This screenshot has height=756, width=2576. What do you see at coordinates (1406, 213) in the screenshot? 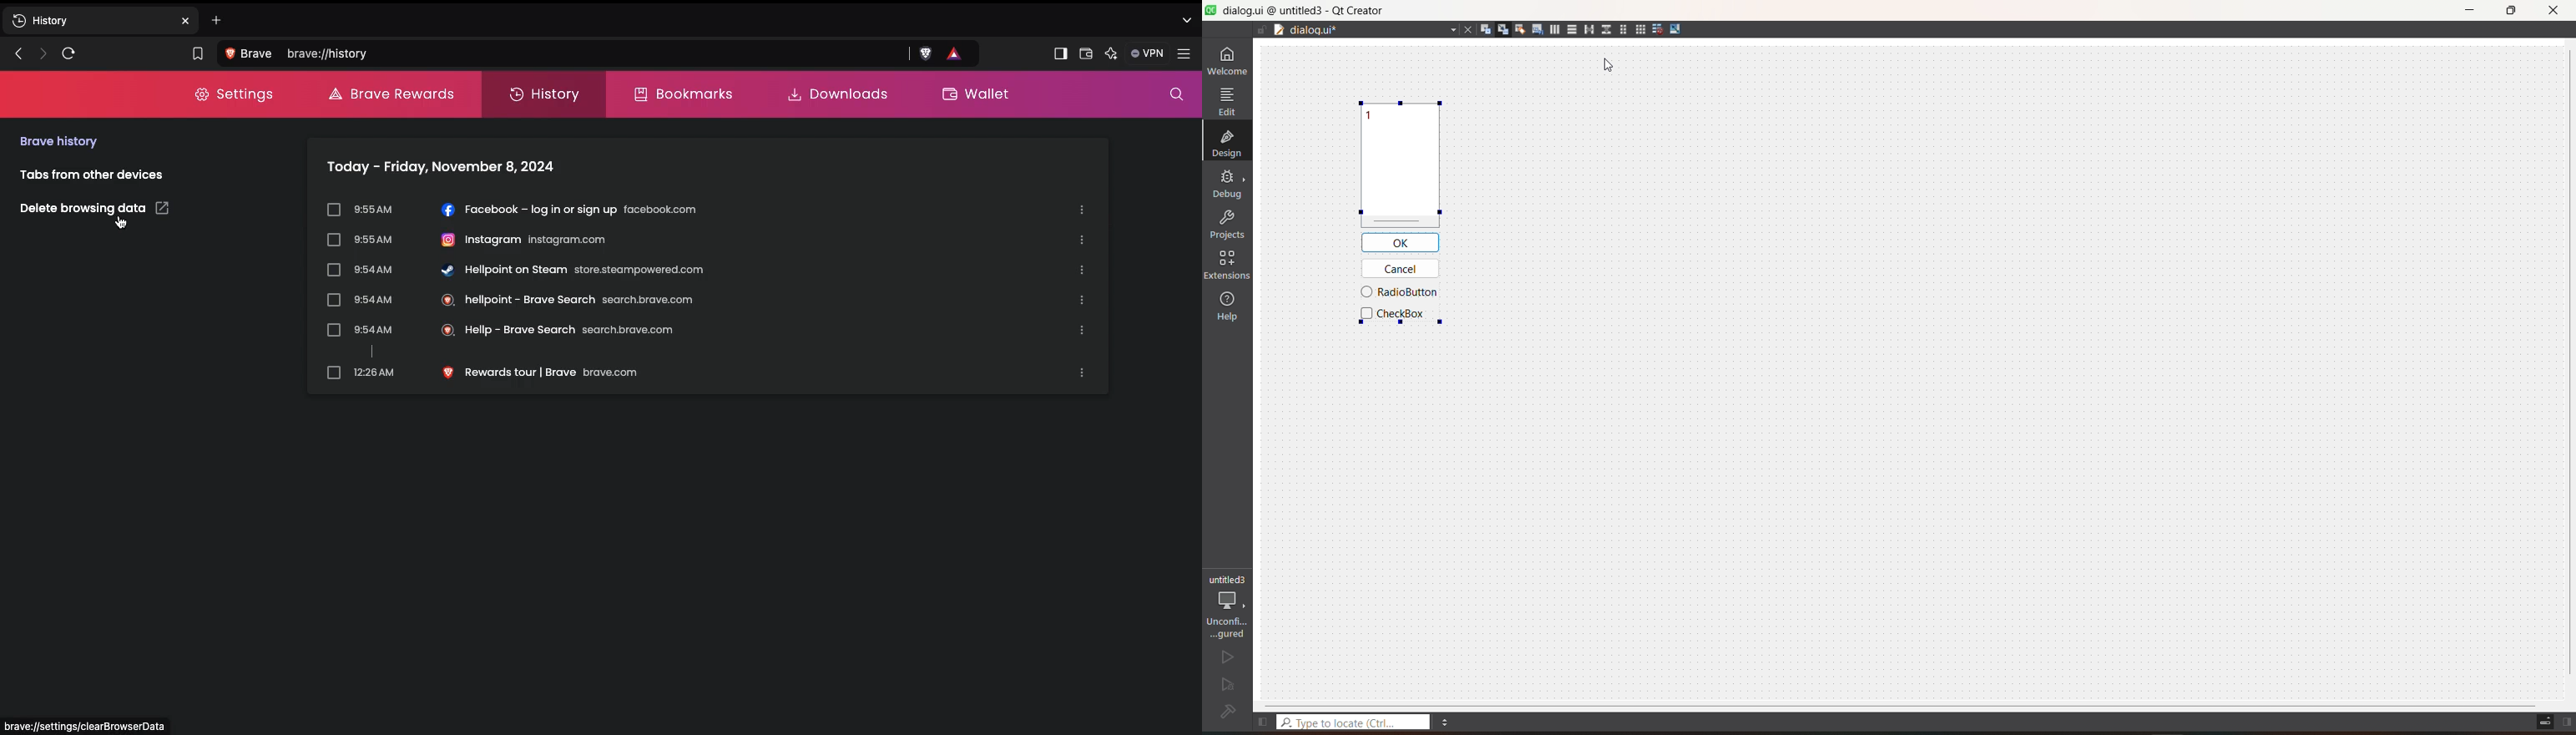
I see `Aligned using QSplitter ` at bounding box center [1406, 213].